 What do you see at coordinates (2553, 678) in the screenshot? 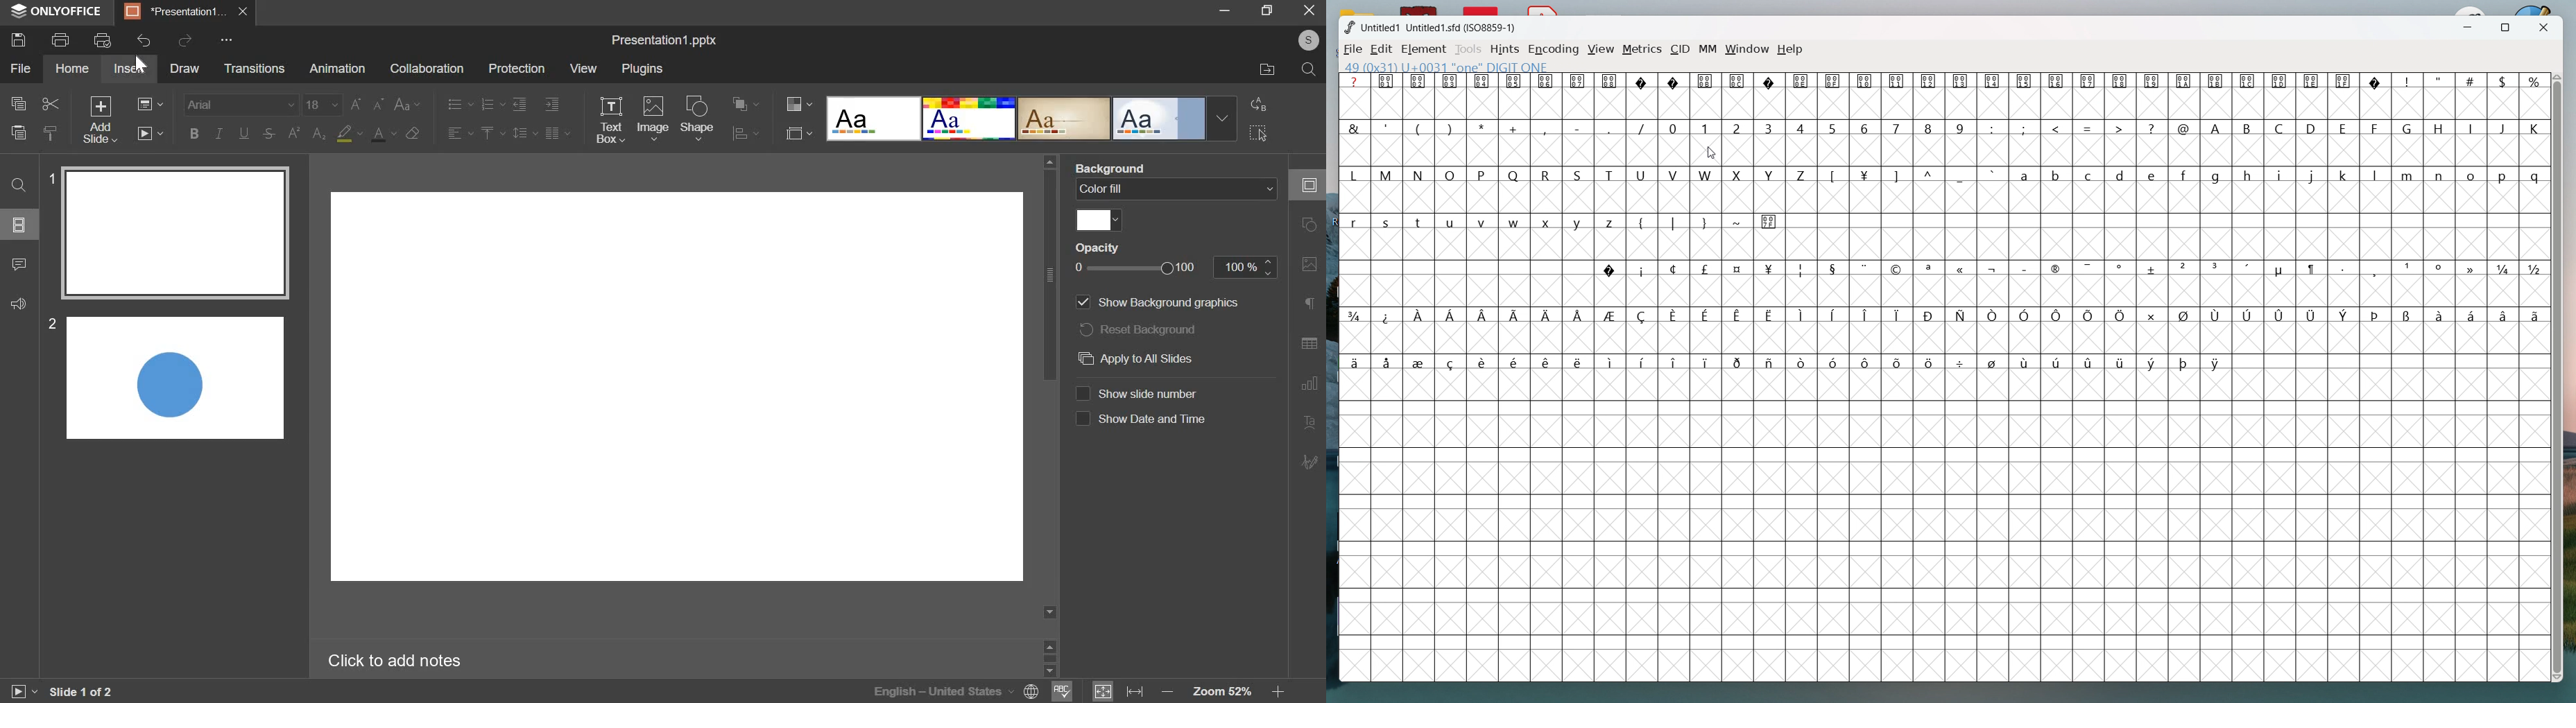
I see `scroll down` at bounding box center [2553, 678].